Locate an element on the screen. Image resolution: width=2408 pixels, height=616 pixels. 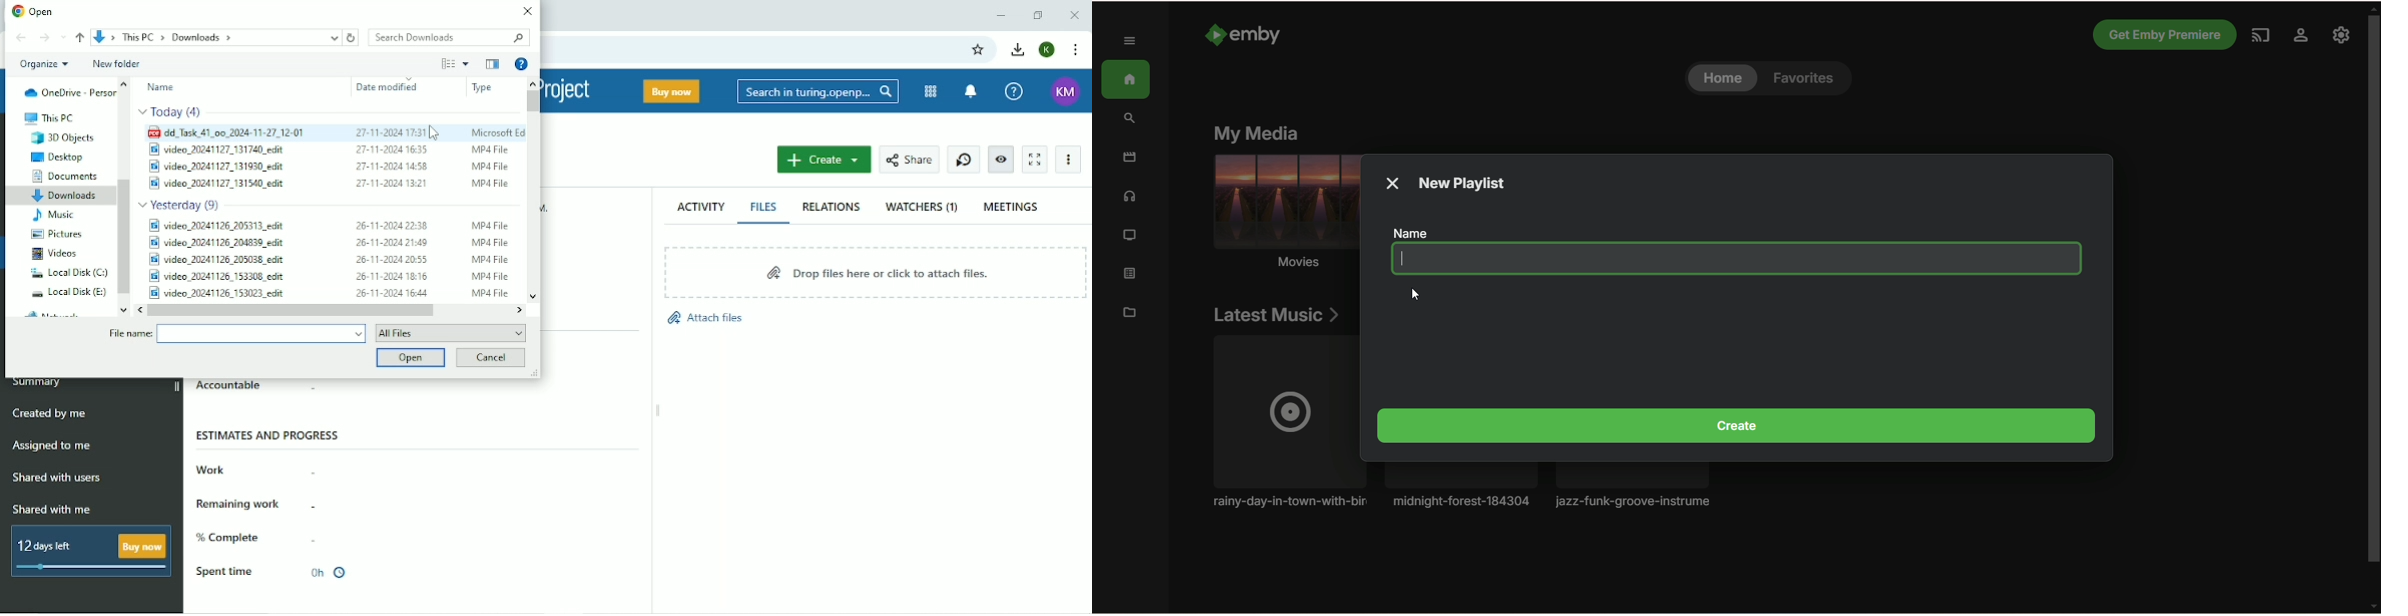
Empty file name box is located at coordinates (261, 334).